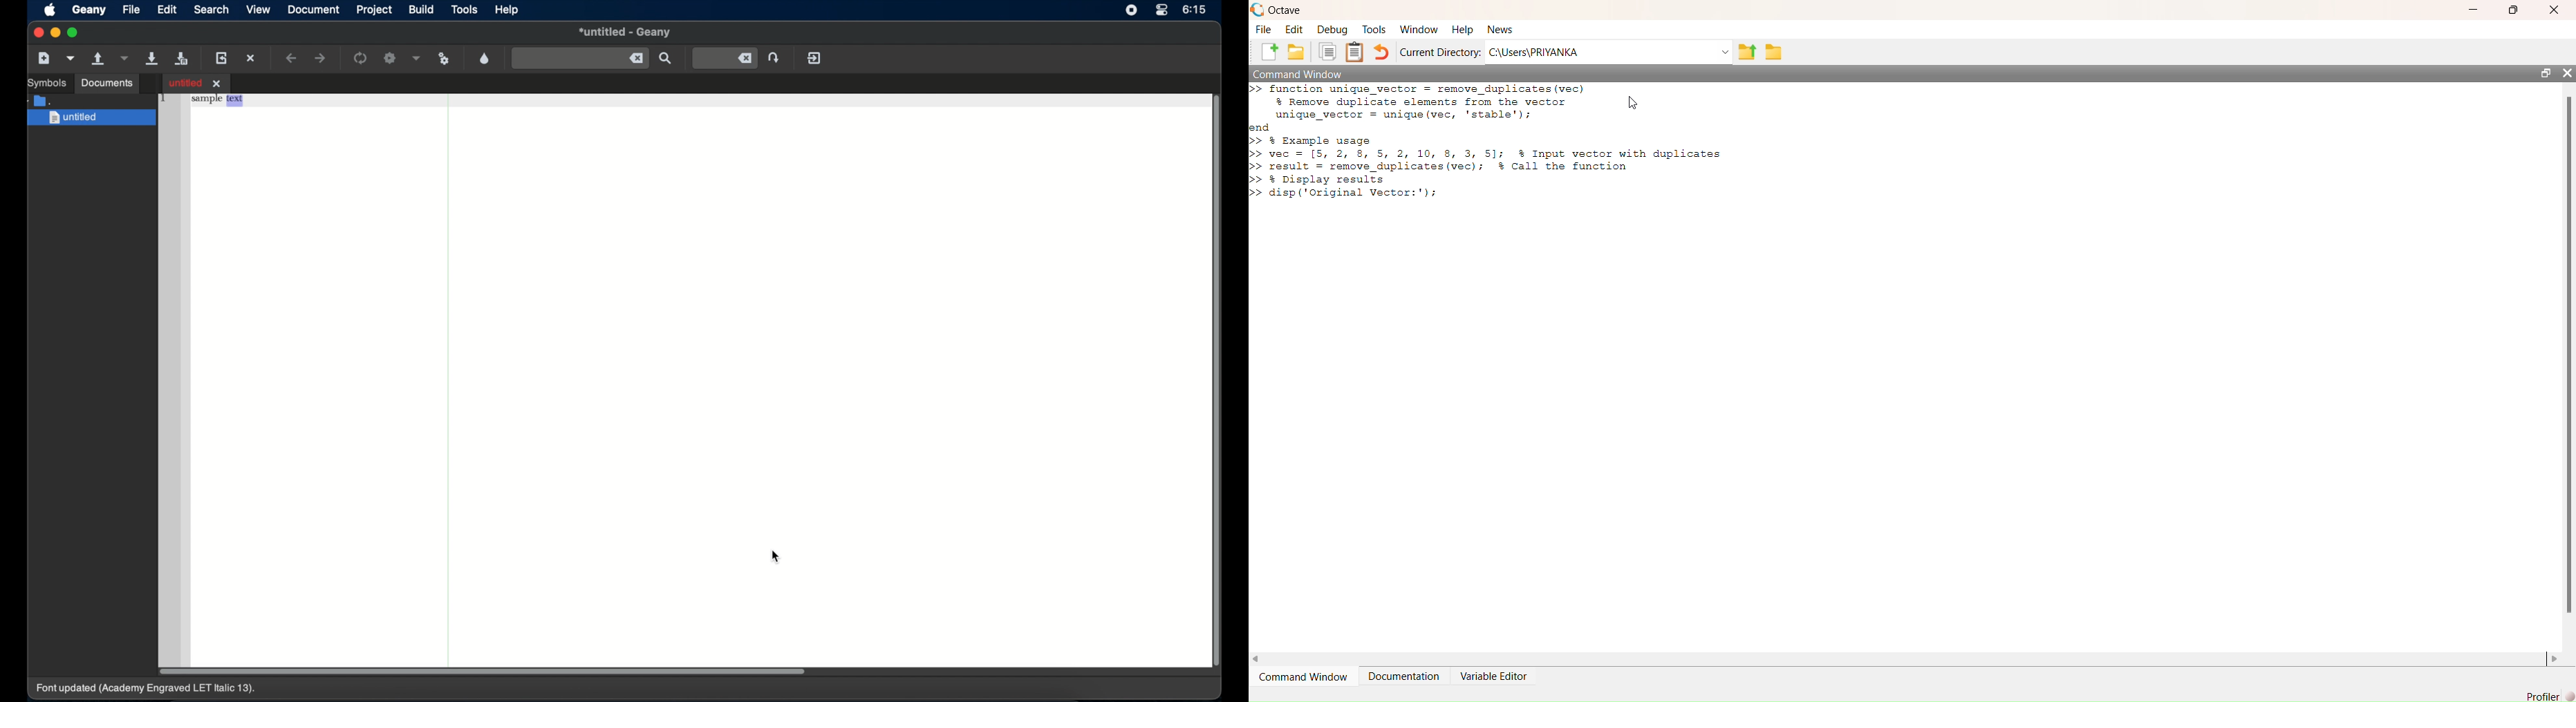 The height and width of the screenshot is (728, 2576). Describe the element at coordinates (321, 58) in the screenshot. I see `navigate forward a location` at that location.